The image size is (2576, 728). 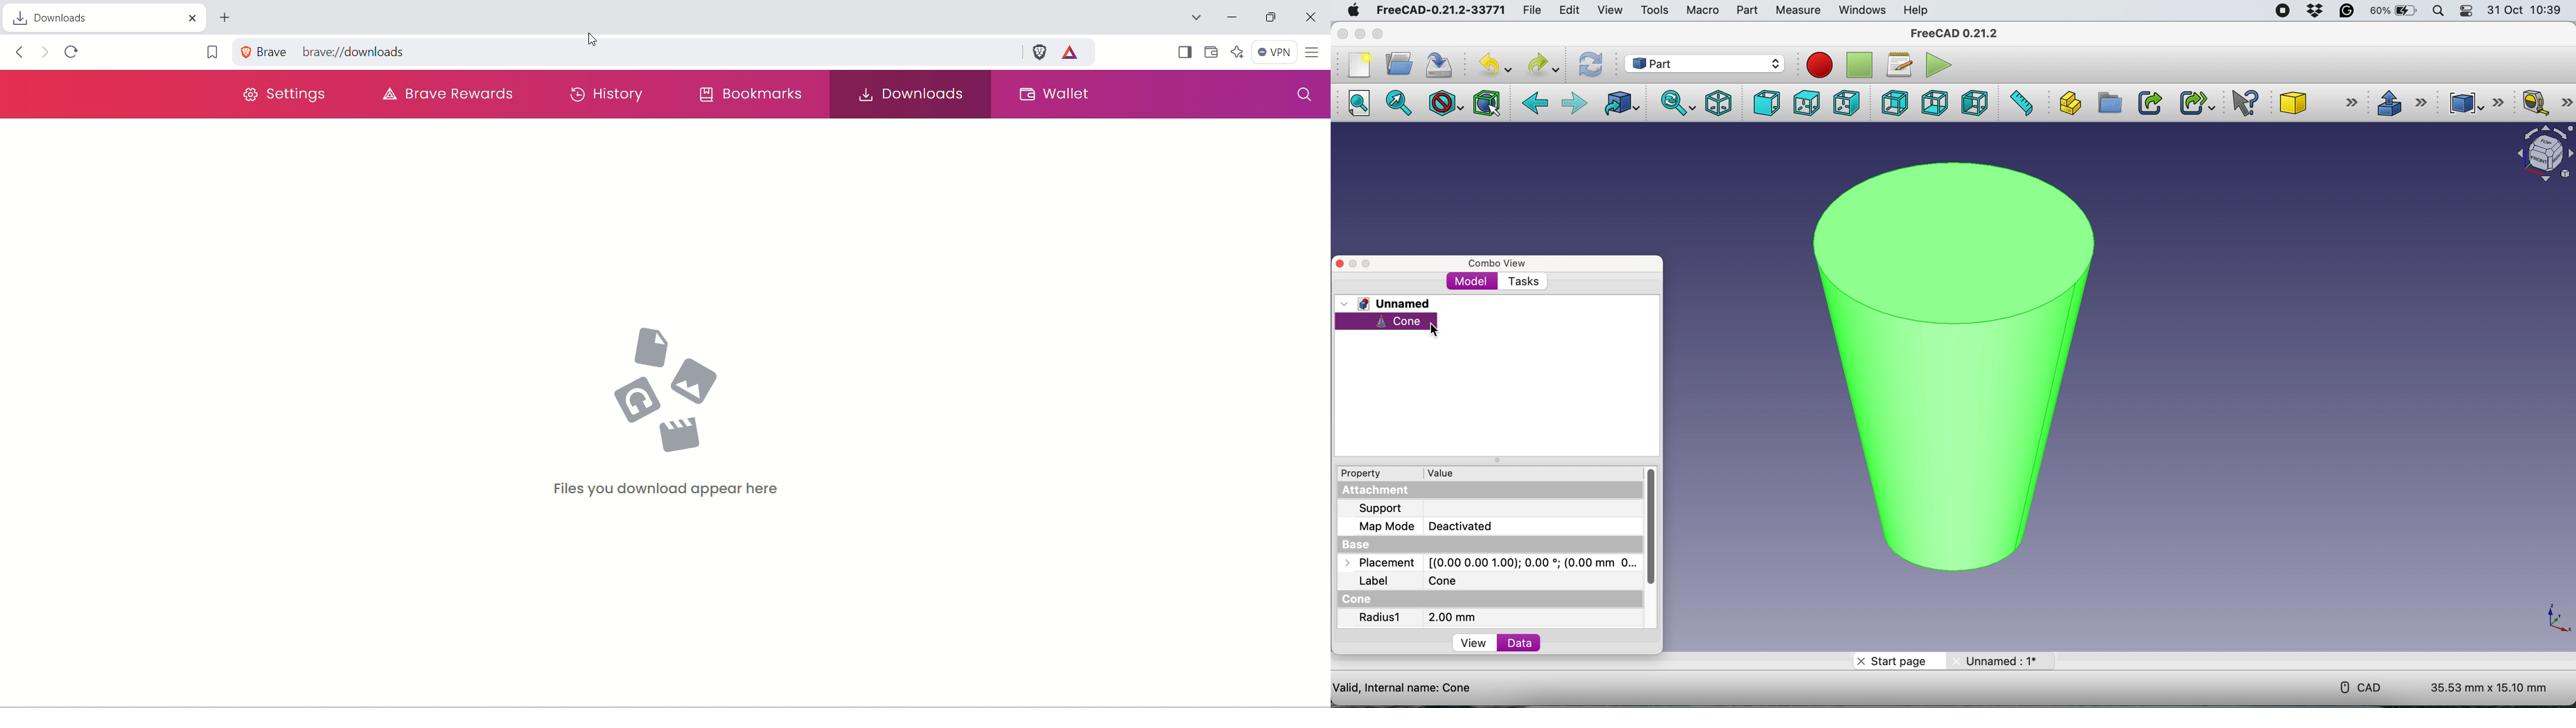 What do you see at coordinates (1542, 64) in the screenshot?
I see `redo` at bounding box center [1542, 64].